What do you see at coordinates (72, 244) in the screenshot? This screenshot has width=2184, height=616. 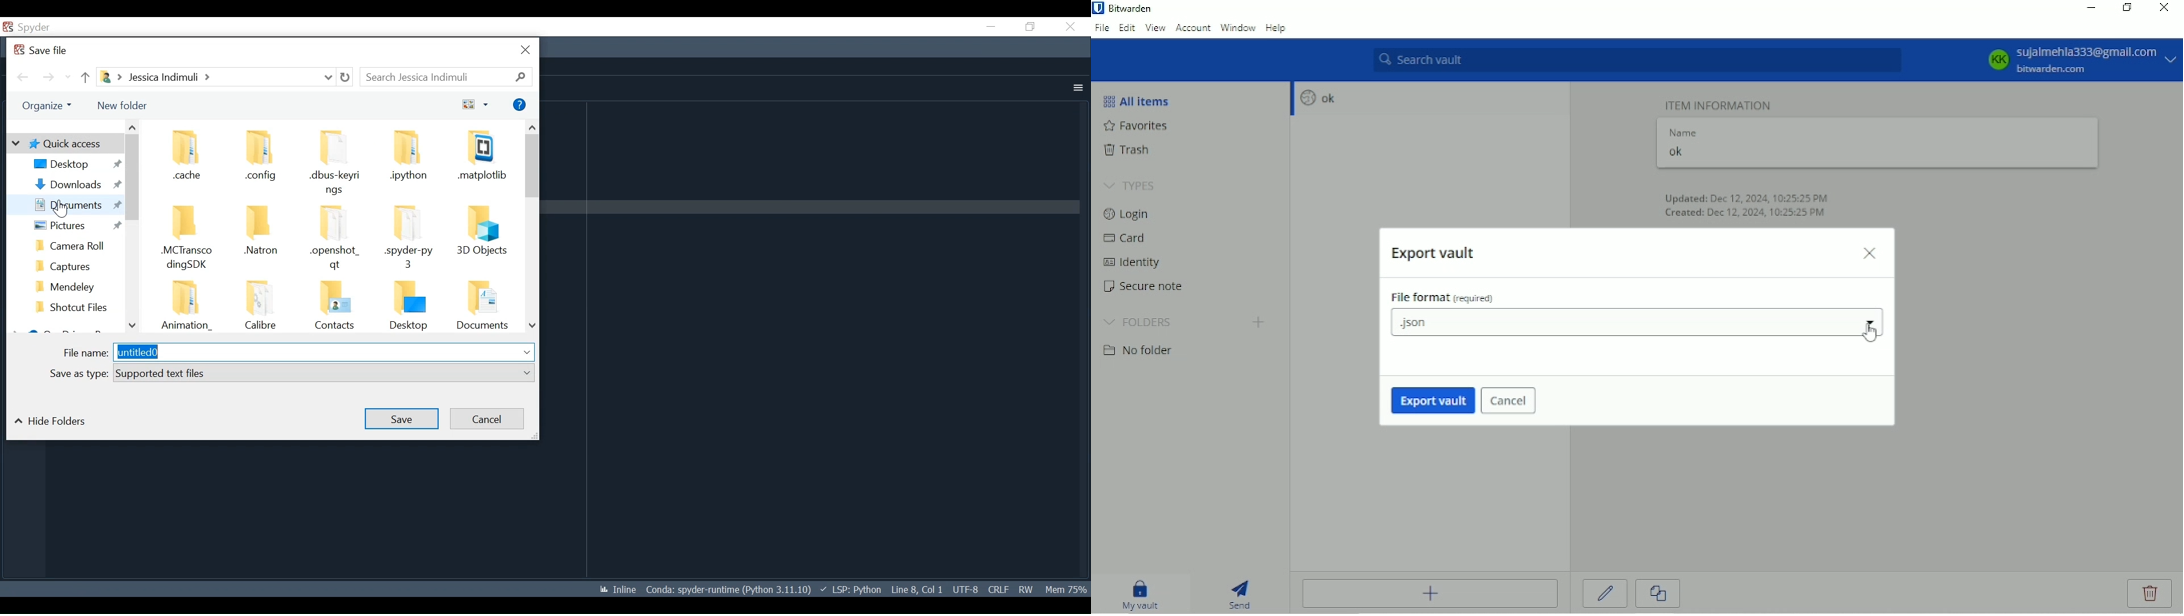 I see `Folder` at bounding box center [72, 244].